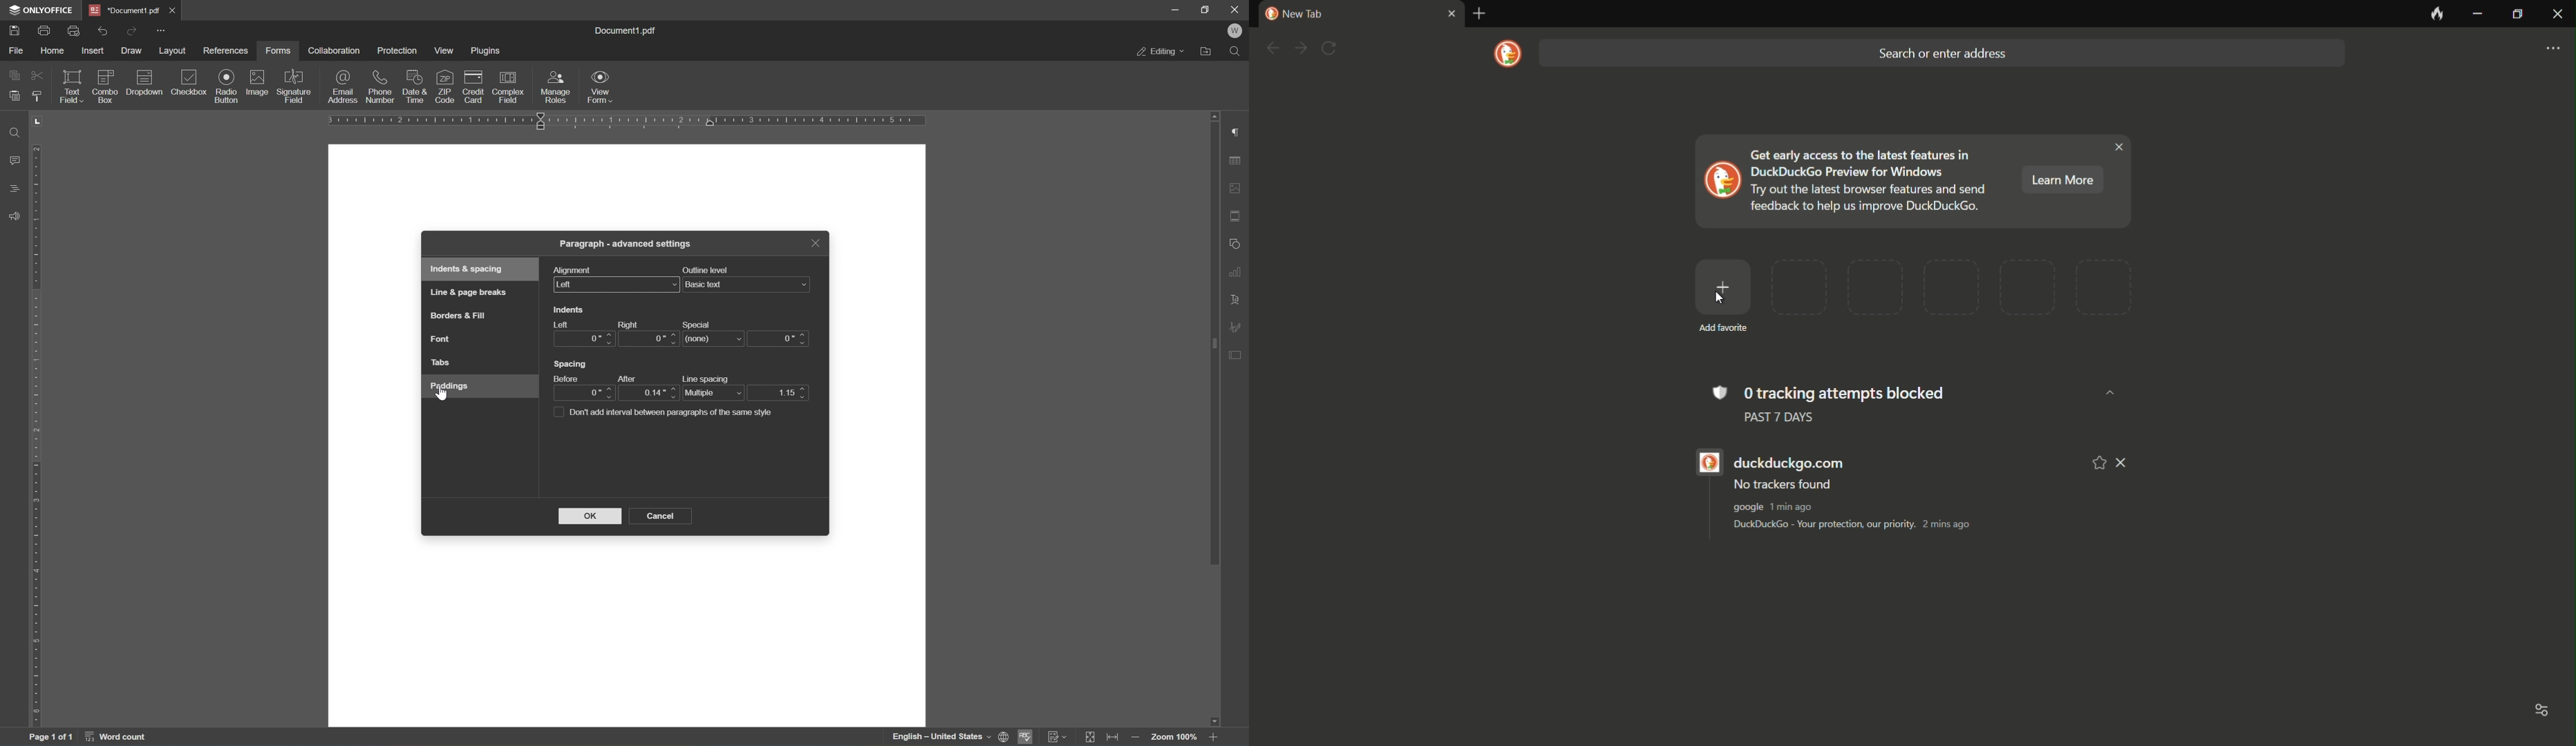 The width and height of the screenshot is (2576, 756). Describe the element at coordinates (1329, 48) in the screenshot. I see `refresh` at that location.